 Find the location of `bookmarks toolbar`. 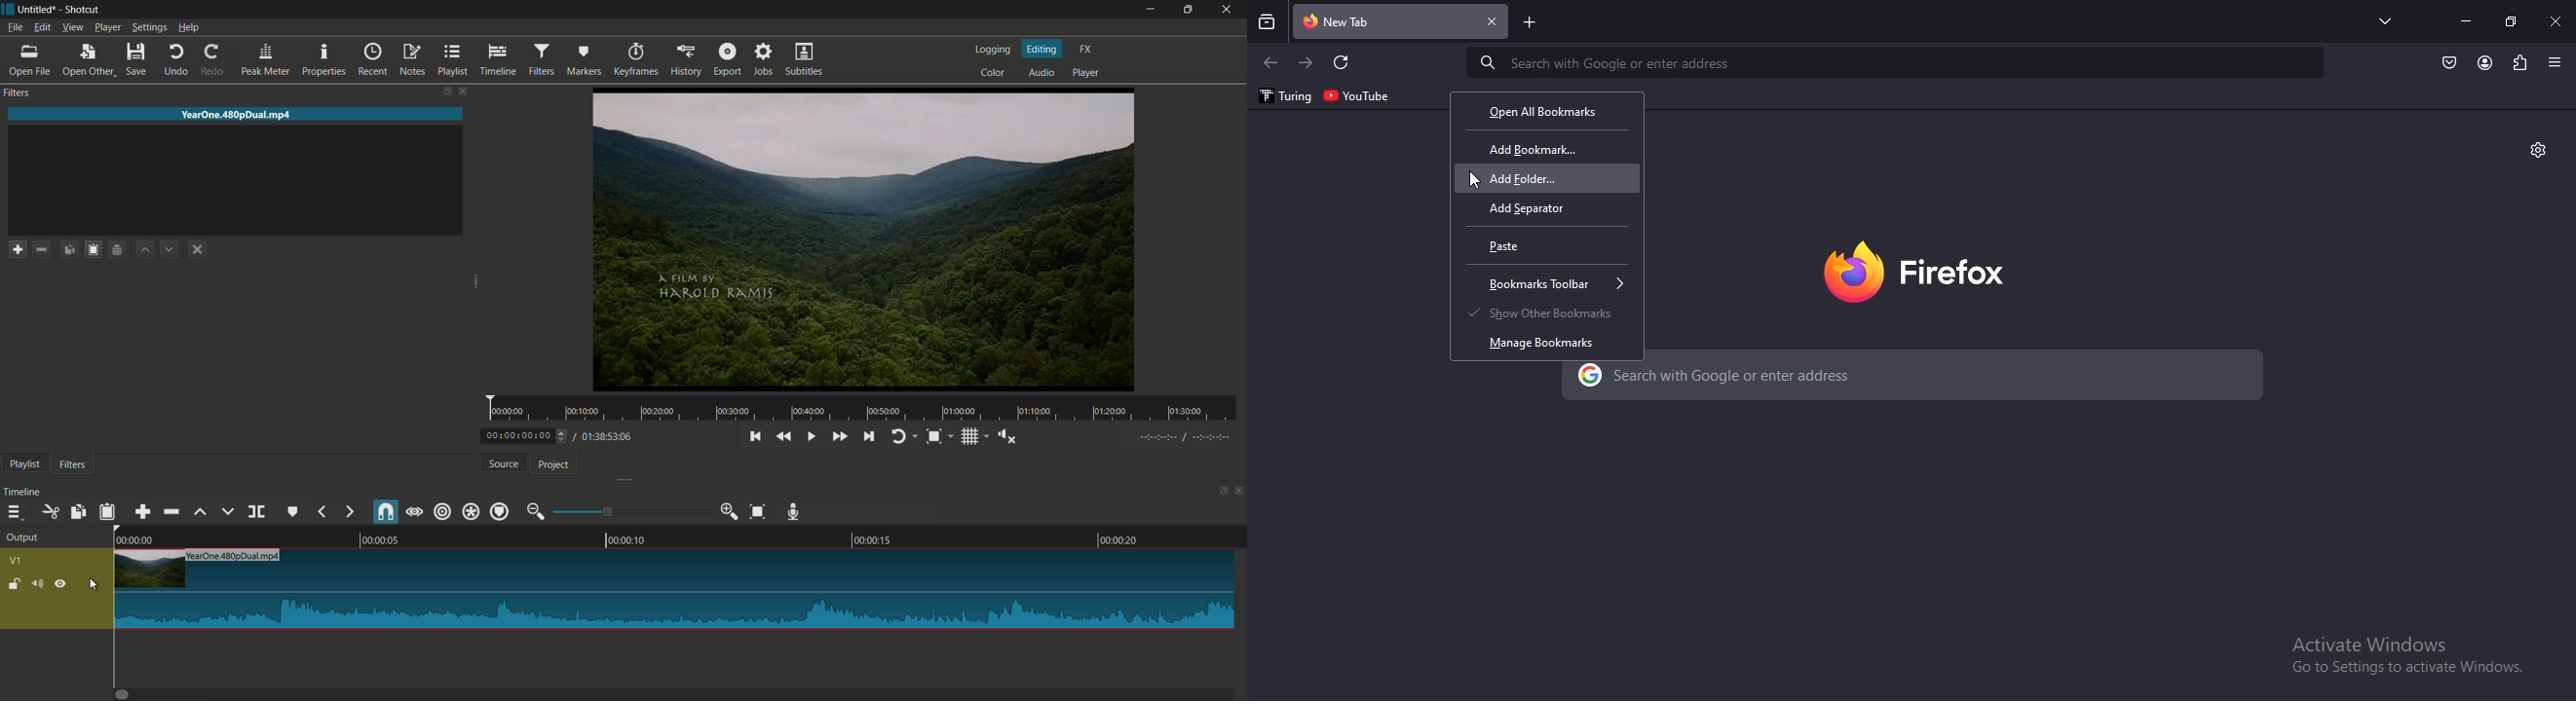

bookmarks toolbar is located at coordinates (1560, 284).